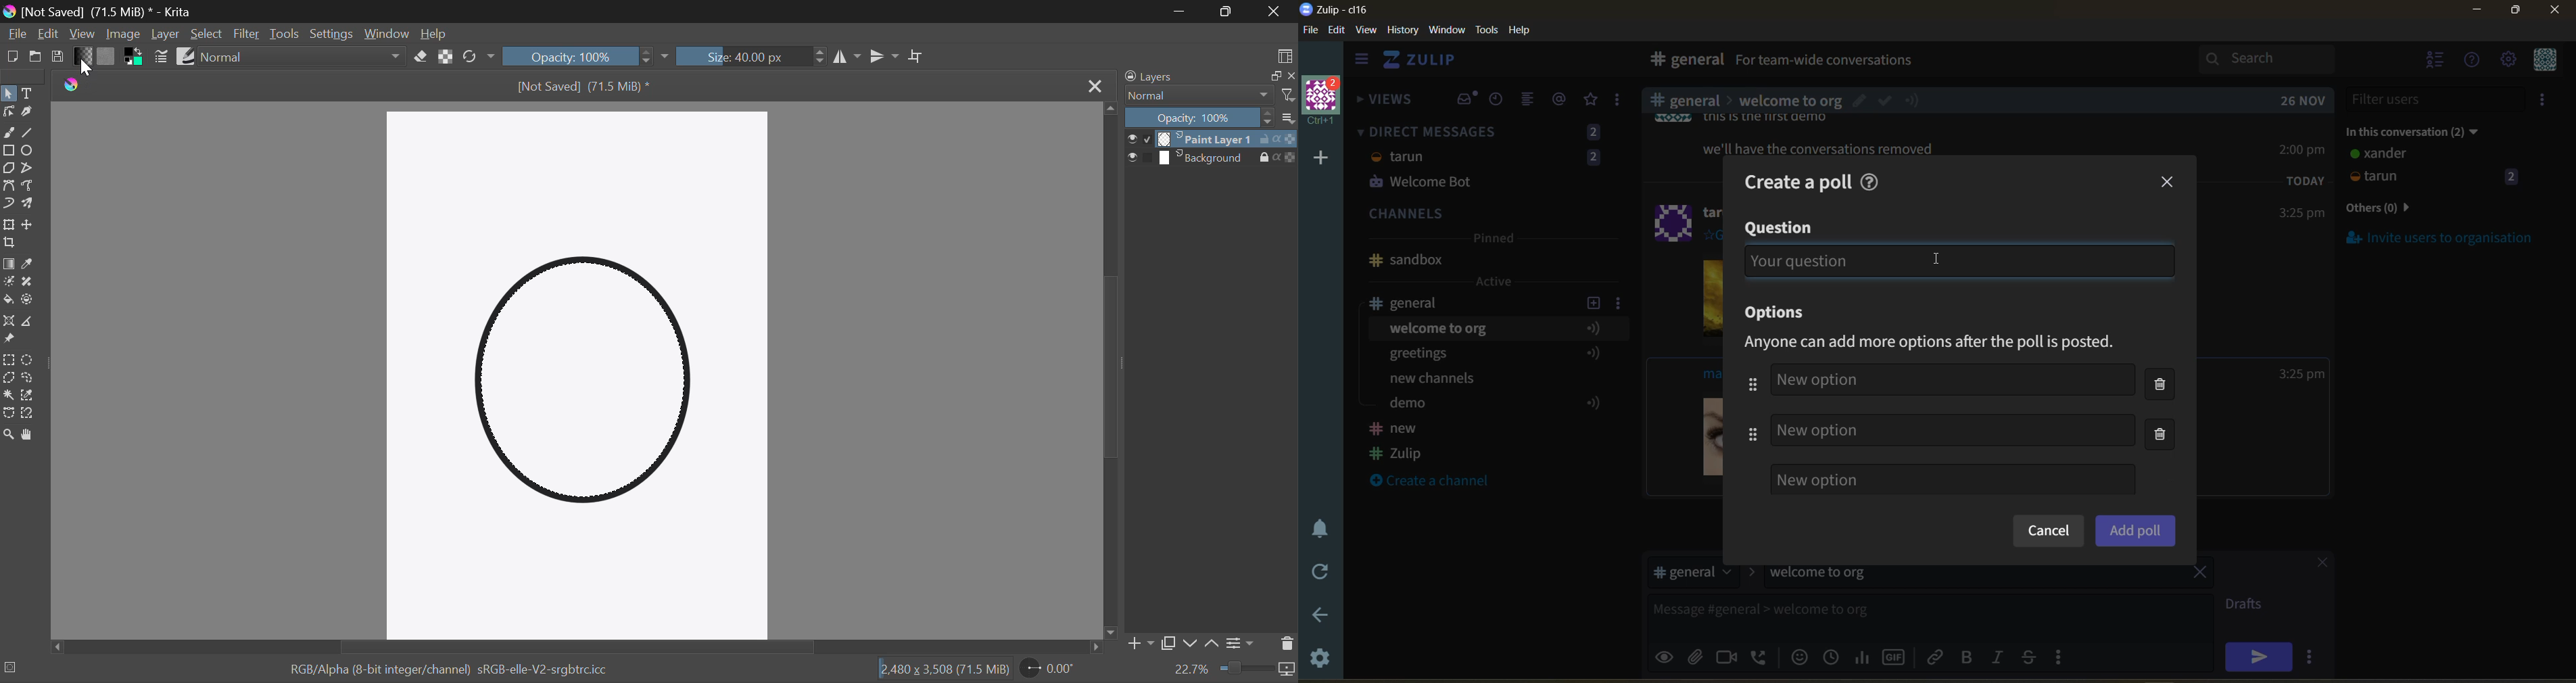 Image resolution: width=2576 pixels, height=700 pixels. What do you see at coordinates (29, 205) in the screenshot?
I see `Multibrush` at bounding box center [29, 205].